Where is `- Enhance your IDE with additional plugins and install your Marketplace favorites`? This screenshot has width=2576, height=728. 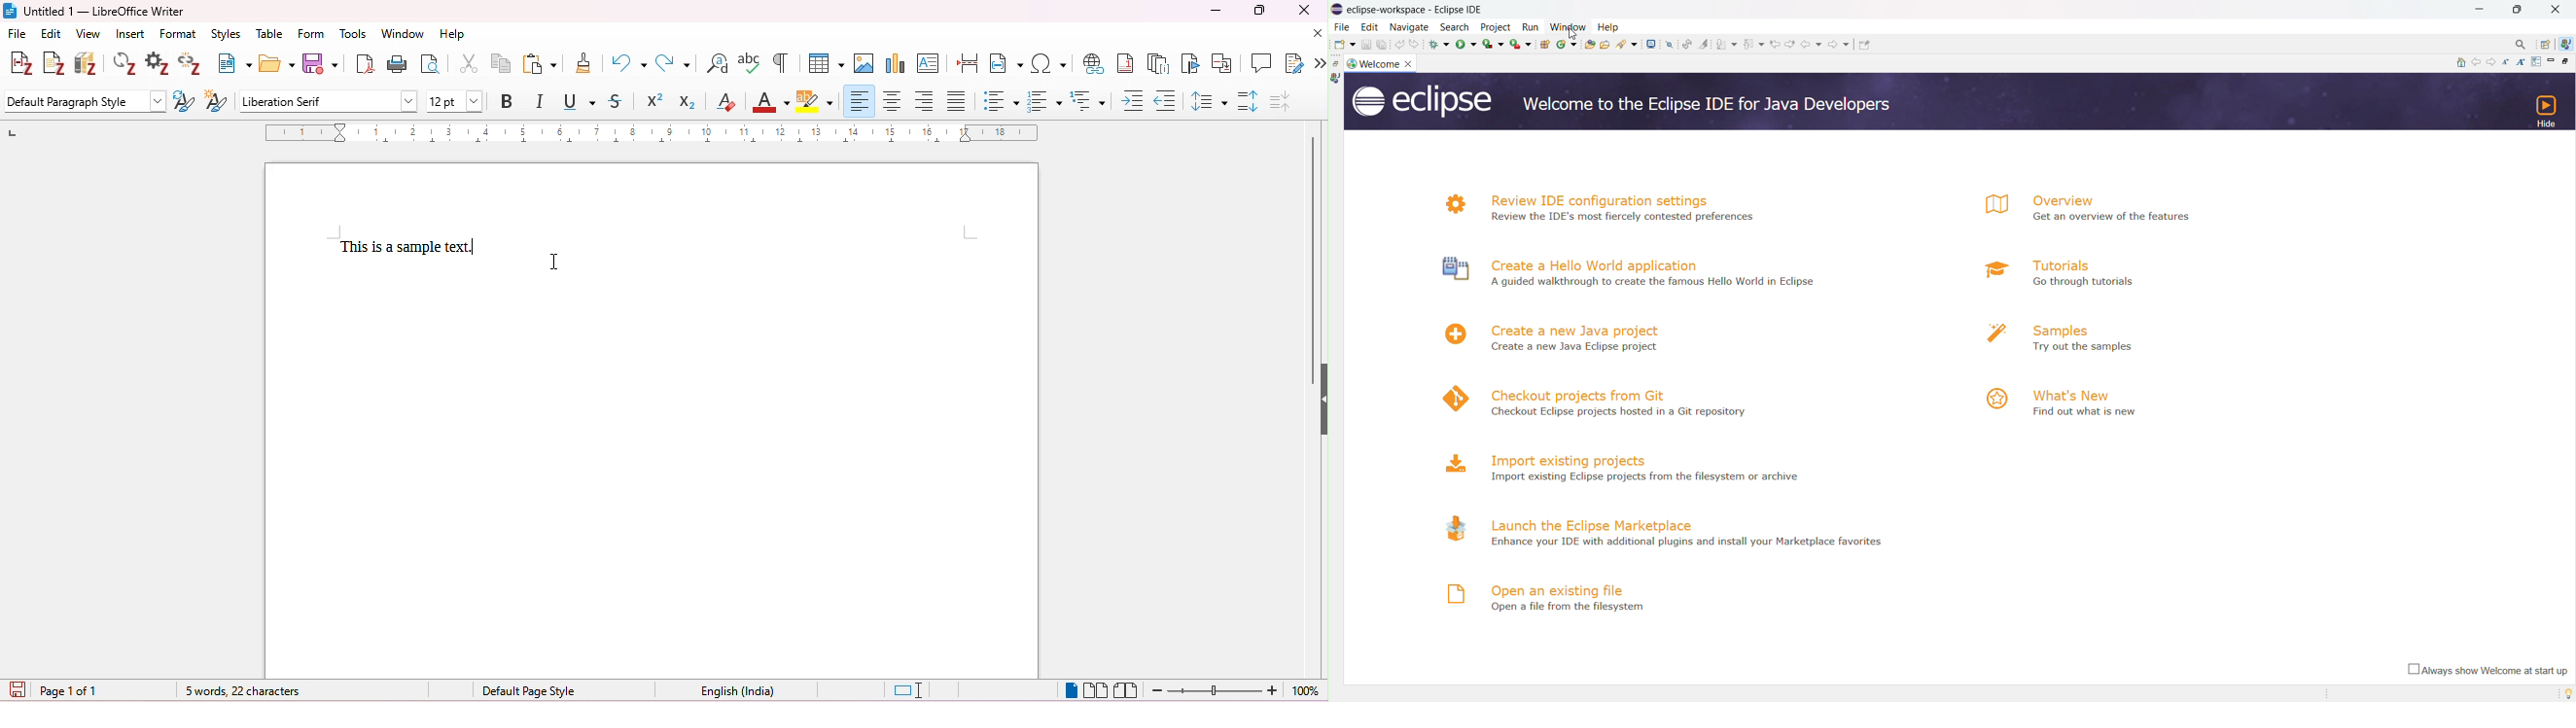
- Enhance your IDE with additional plugins and install your Marketplace favorites is located at coordinates (1690, 542).